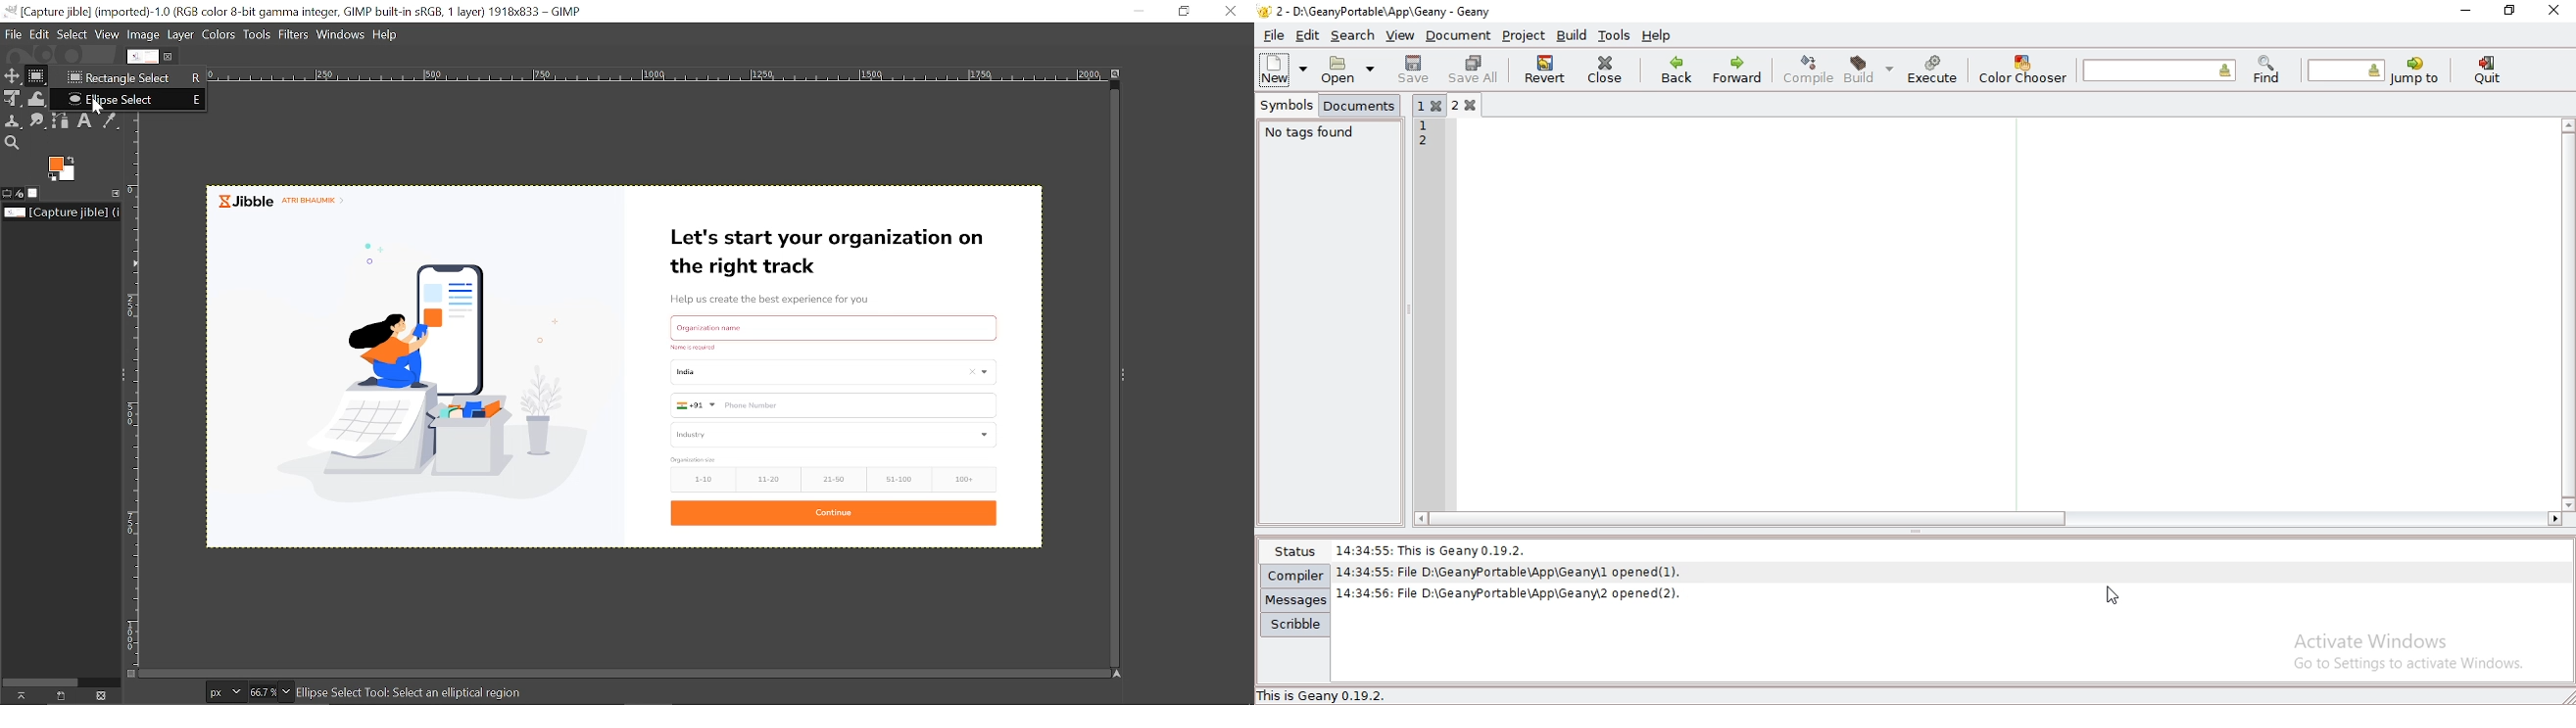  Describe the element at coordinates (113, 110) in the screenshot. I see `cursor` at that location.